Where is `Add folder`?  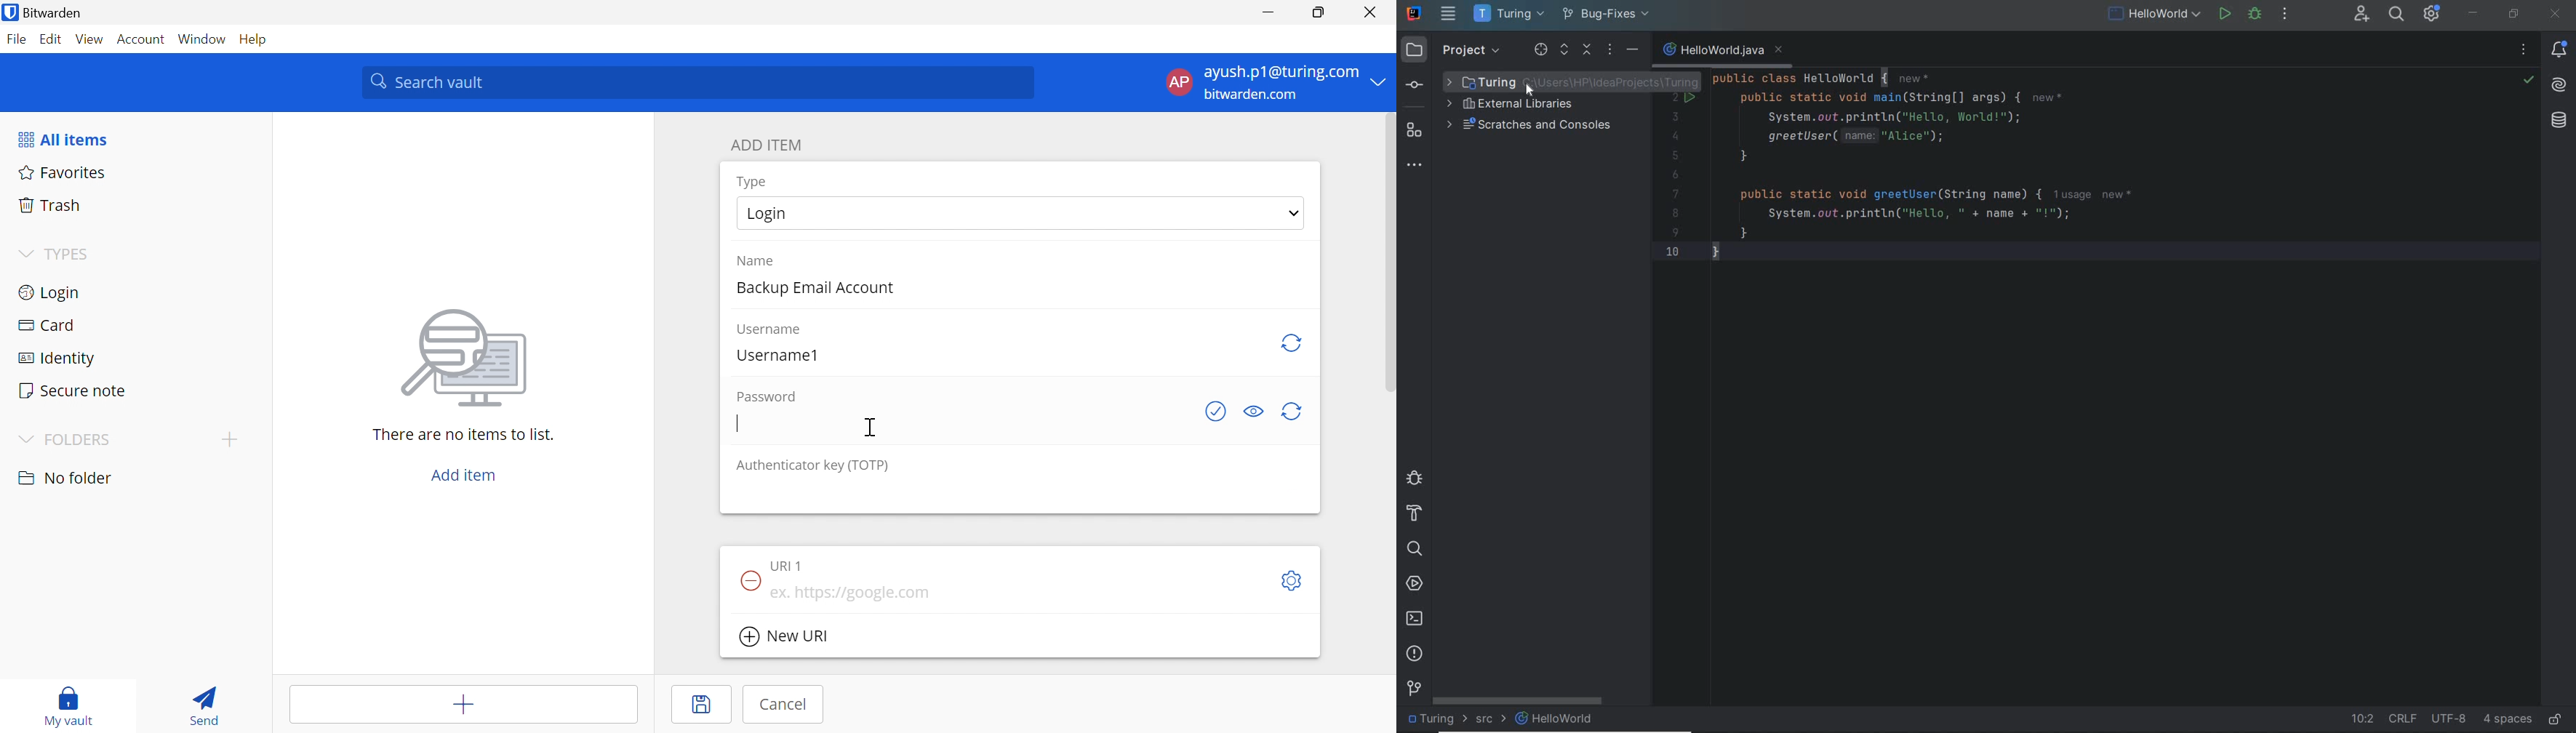
Add folder is located at coordinates (230, 441).